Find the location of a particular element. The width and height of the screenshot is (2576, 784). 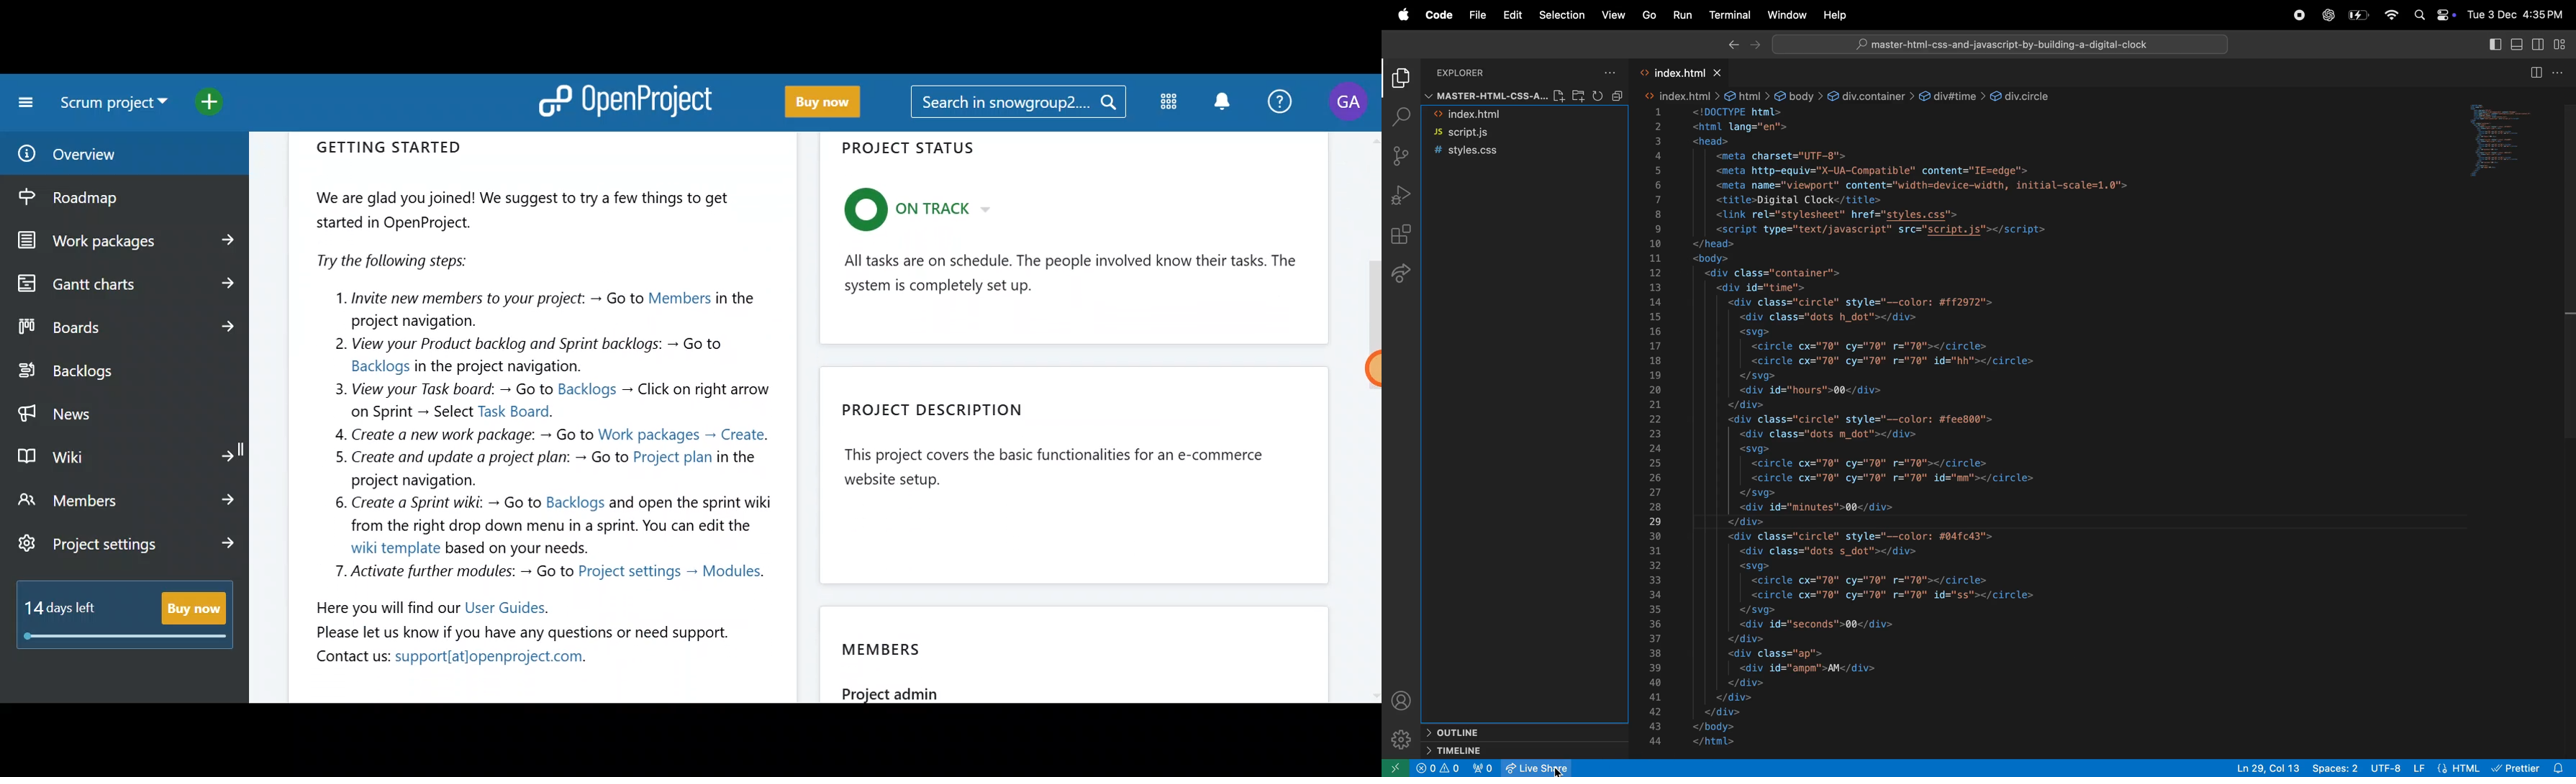

help is located at coordinates (1834, 15).